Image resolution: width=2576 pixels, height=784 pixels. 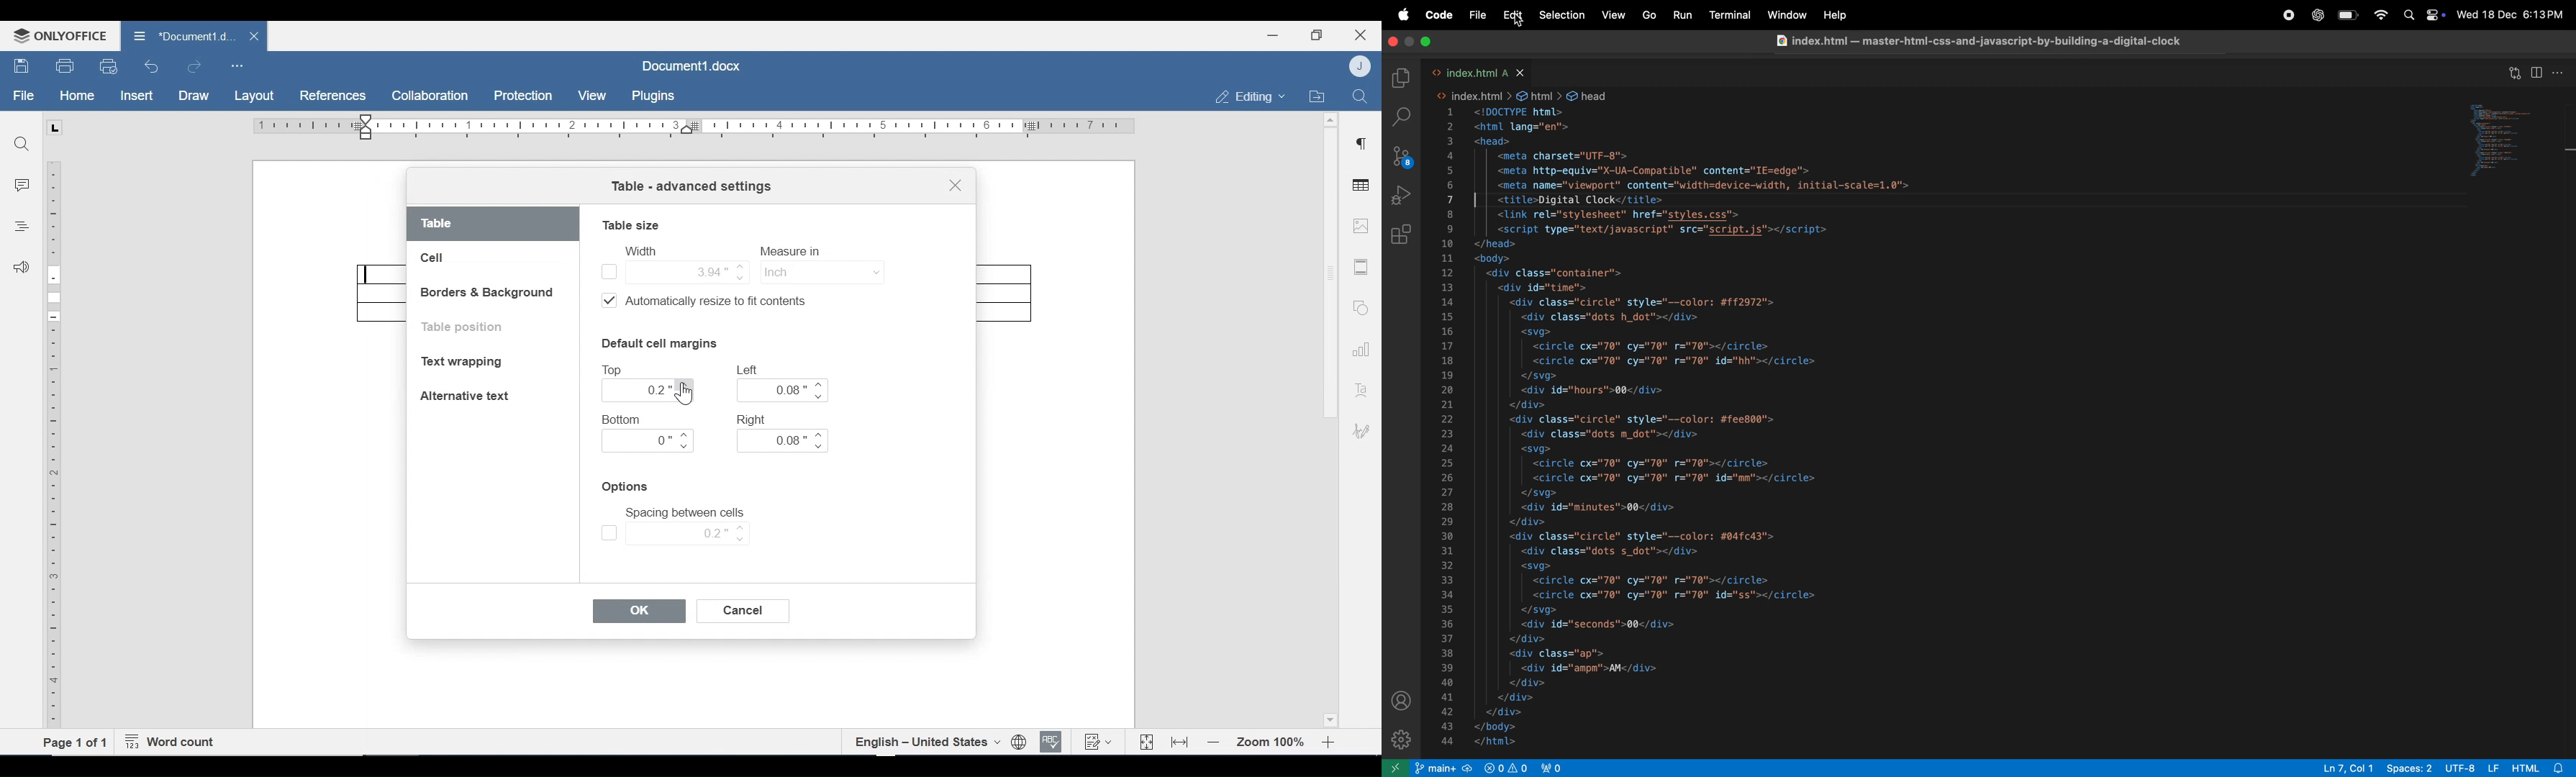 What do you see at coordinates (1361, 33) in the screenshot?
I see `Close` at bounding box center [1361, 33].